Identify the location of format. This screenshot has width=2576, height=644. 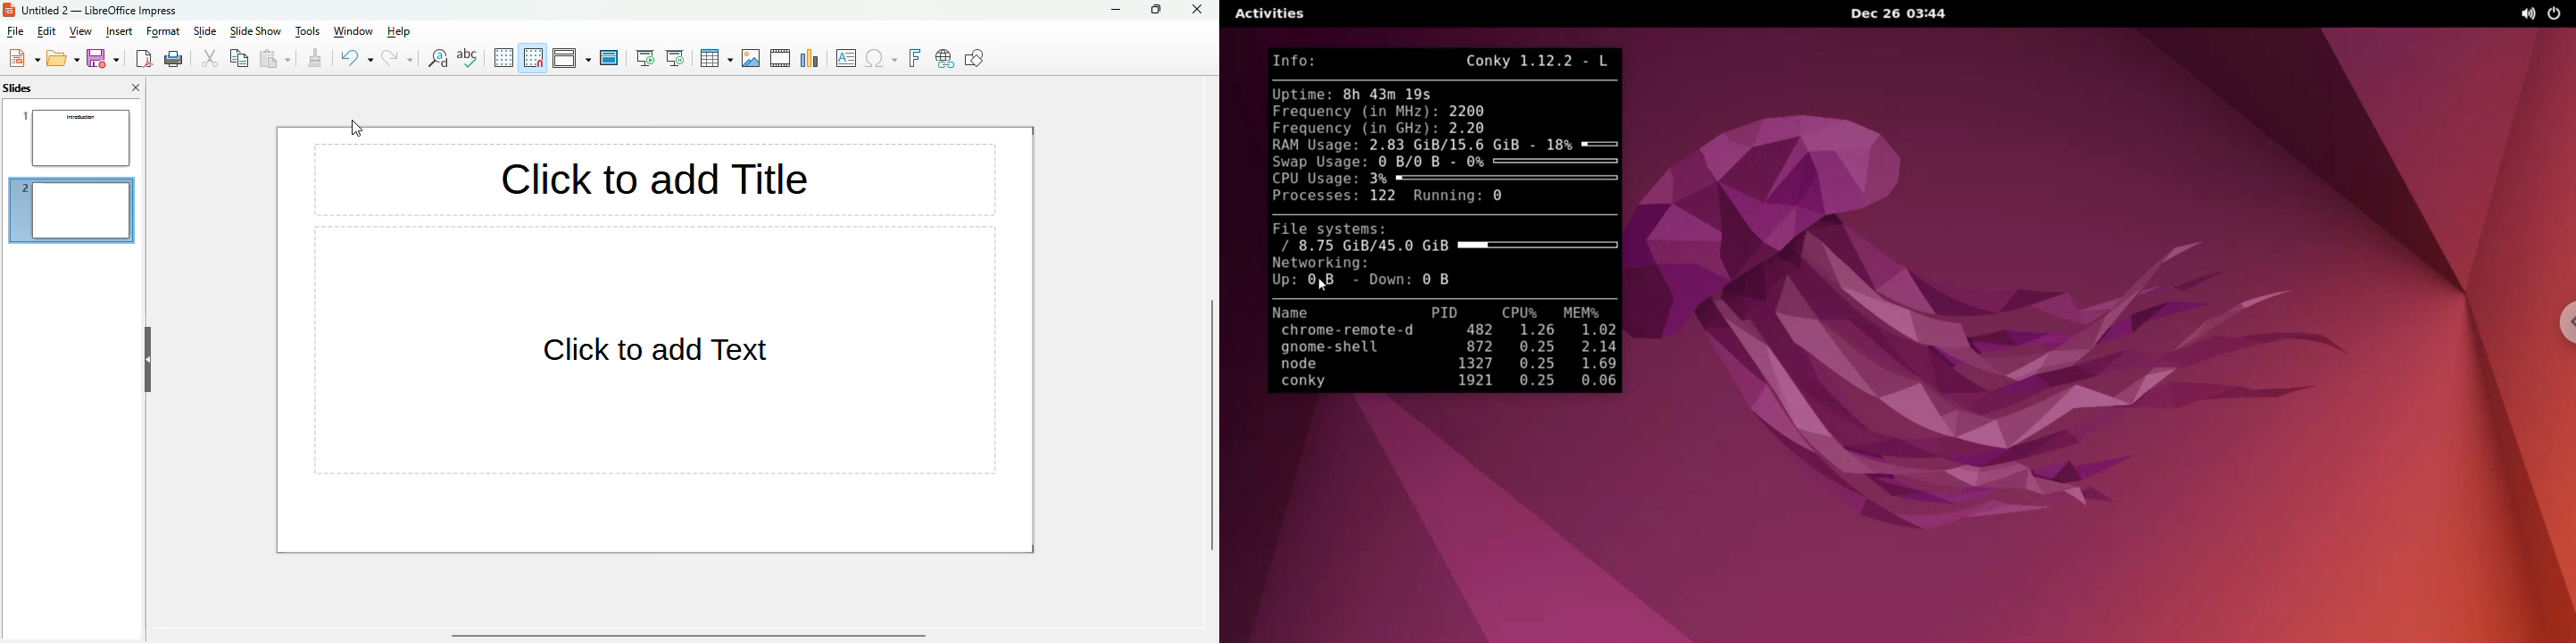
(164, 31).